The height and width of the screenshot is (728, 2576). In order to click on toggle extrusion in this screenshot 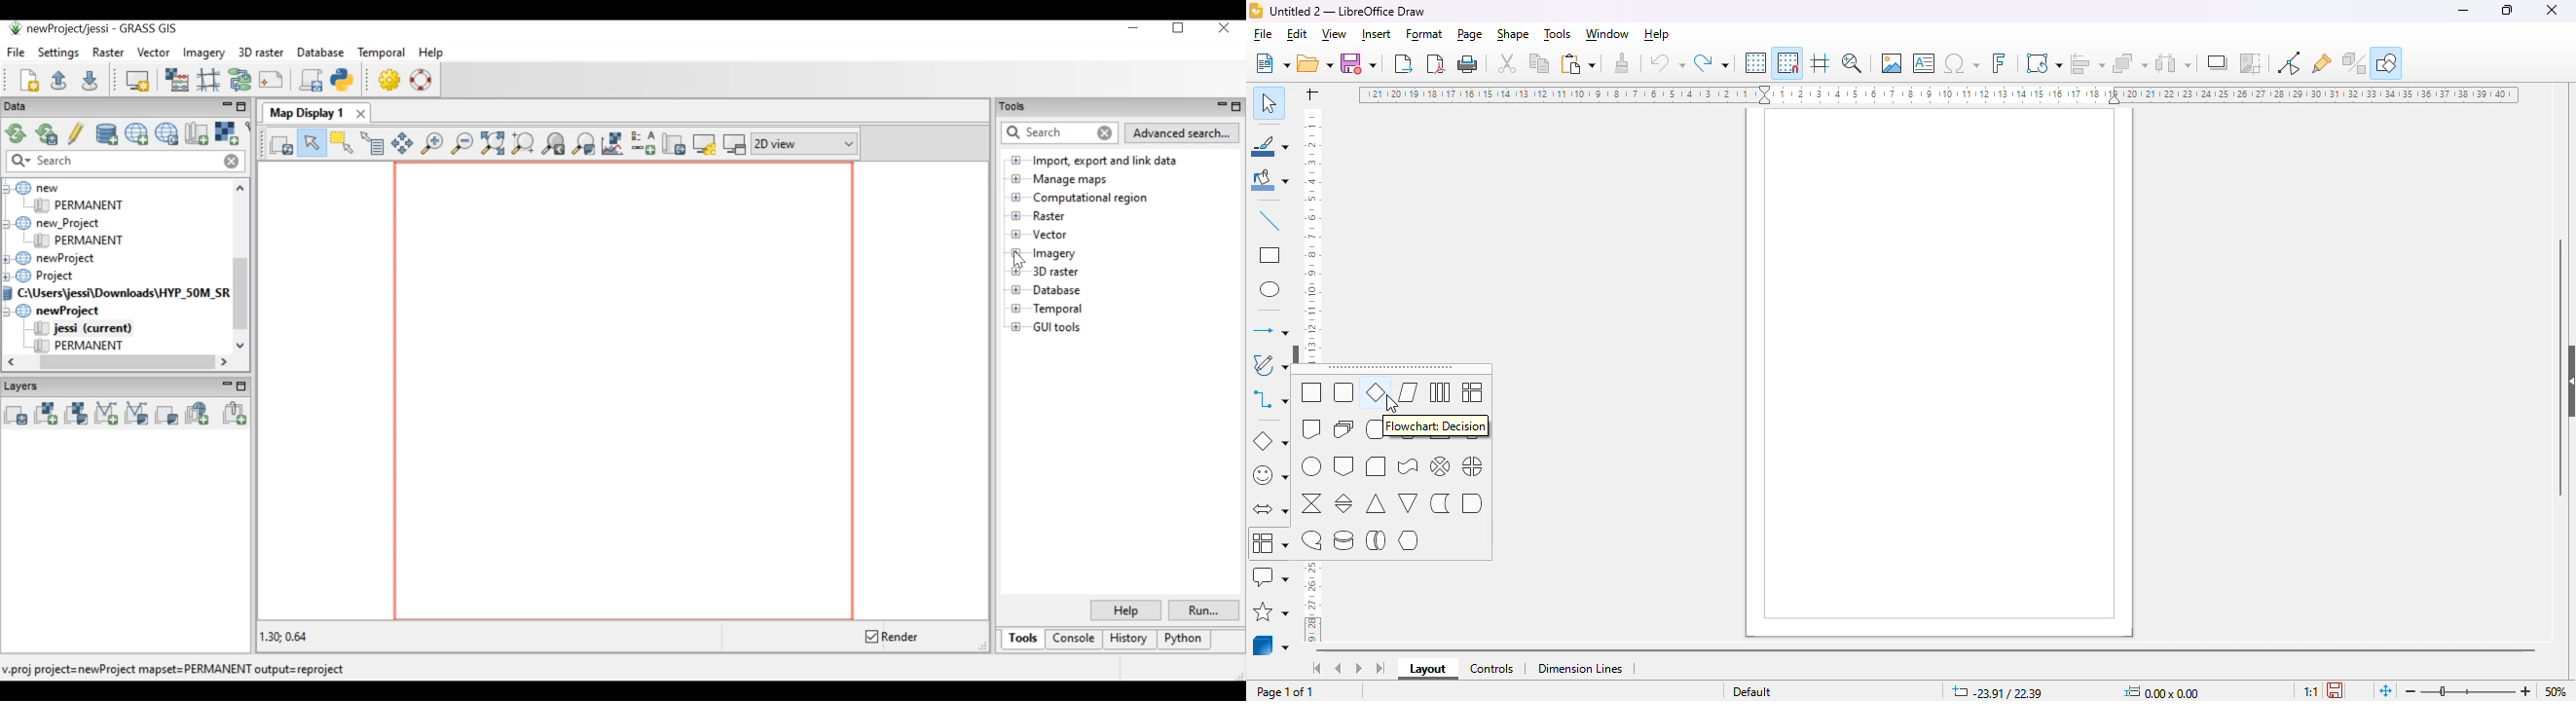, I will do `click(2354, 62)`.